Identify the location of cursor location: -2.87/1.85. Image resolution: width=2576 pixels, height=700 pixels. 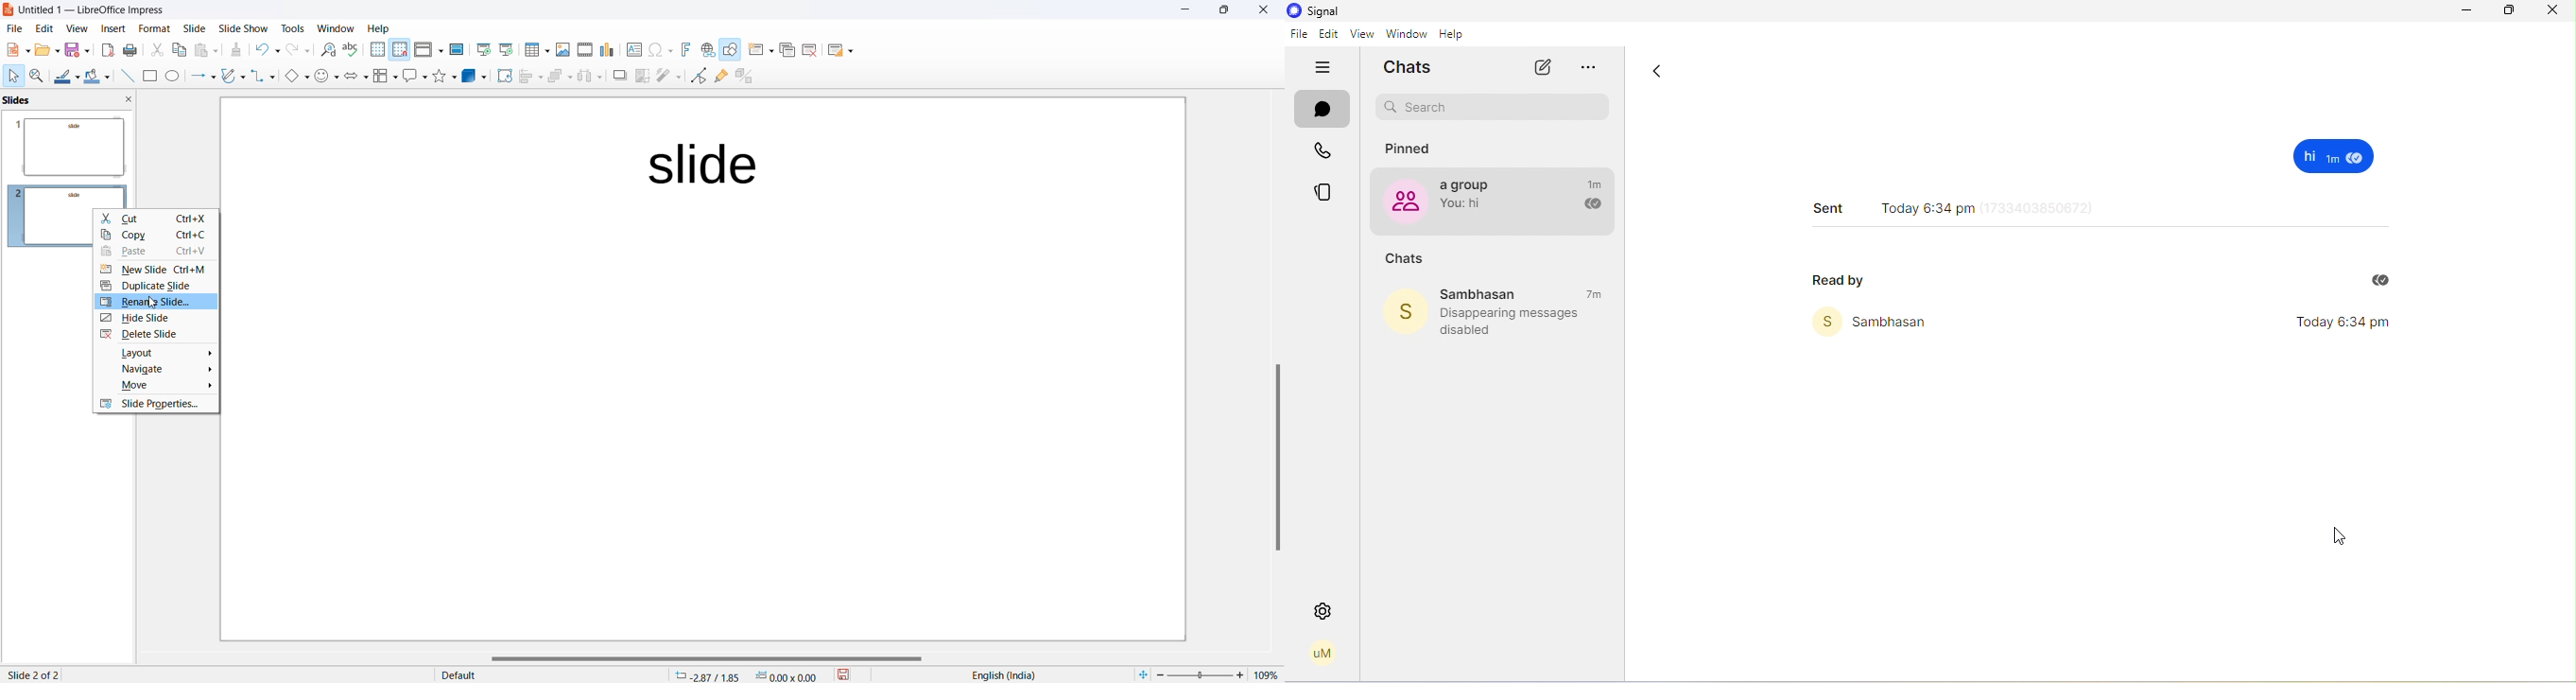
(707, 676).